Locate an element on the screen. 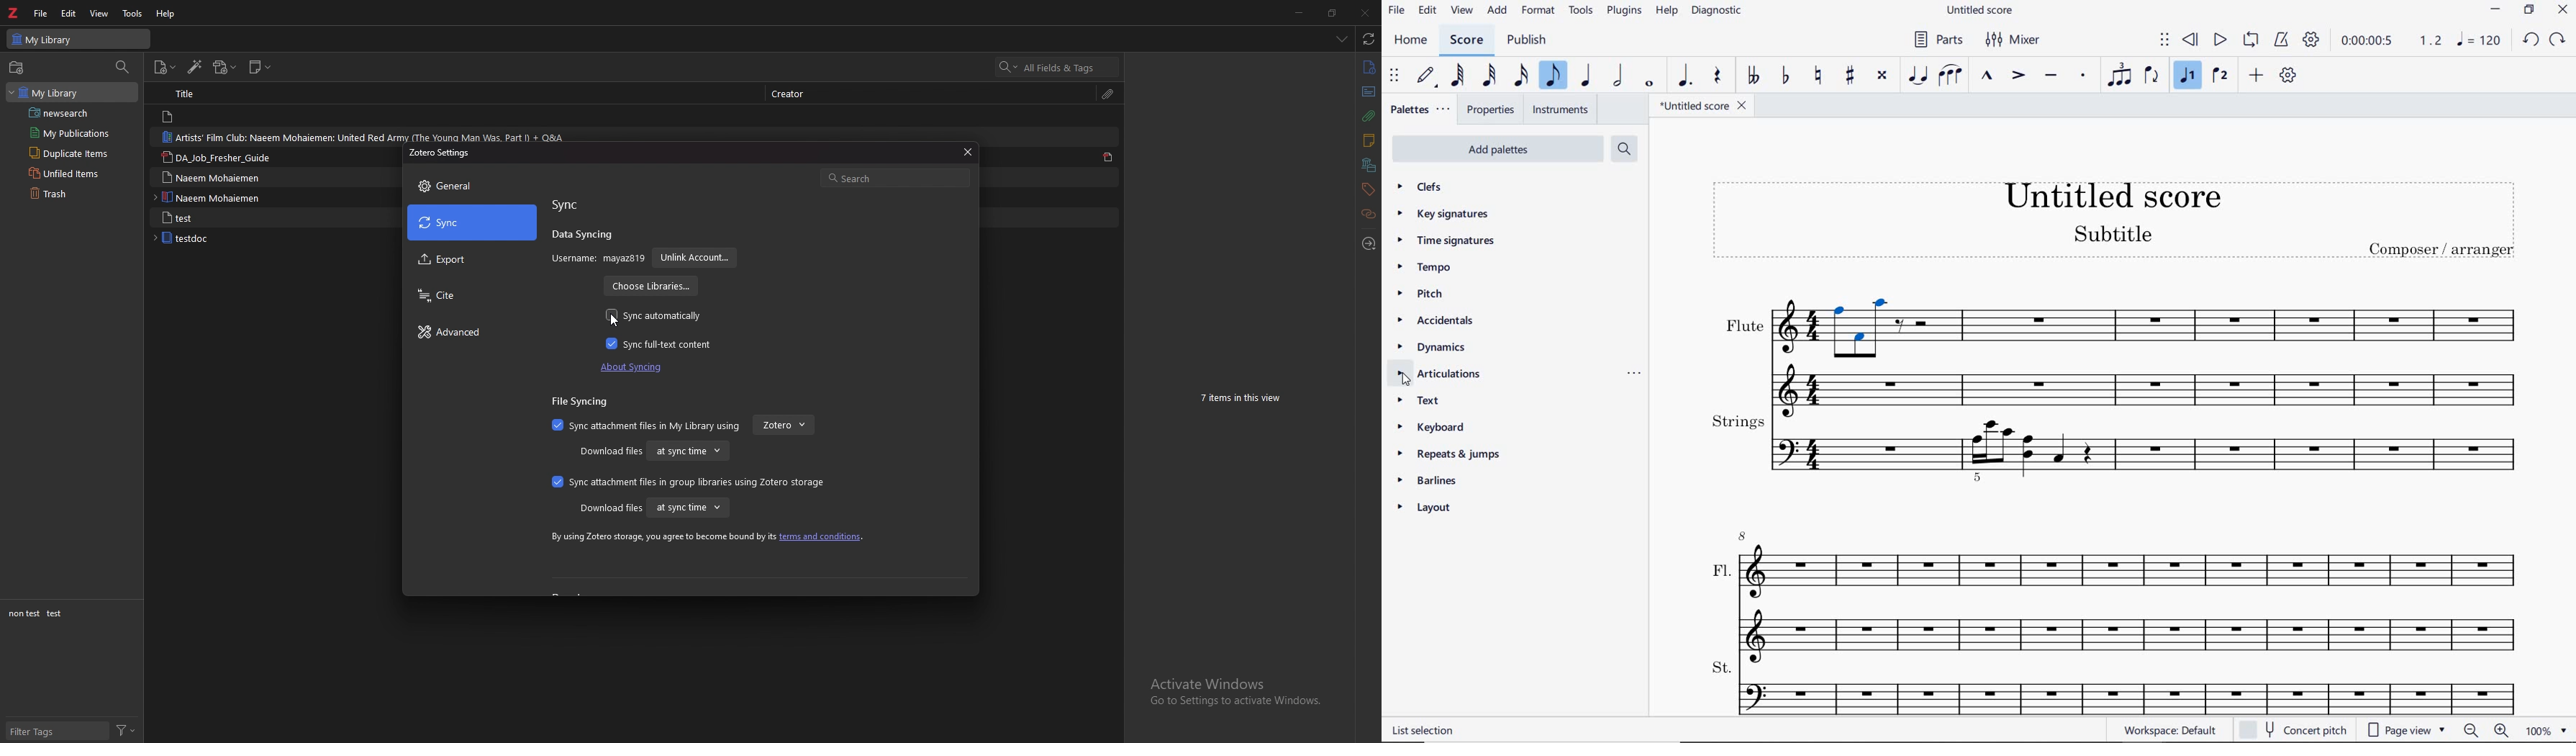 The height and width of the screenshot is (756, 2576). MARCATO is located at coordinates (1988, 76).